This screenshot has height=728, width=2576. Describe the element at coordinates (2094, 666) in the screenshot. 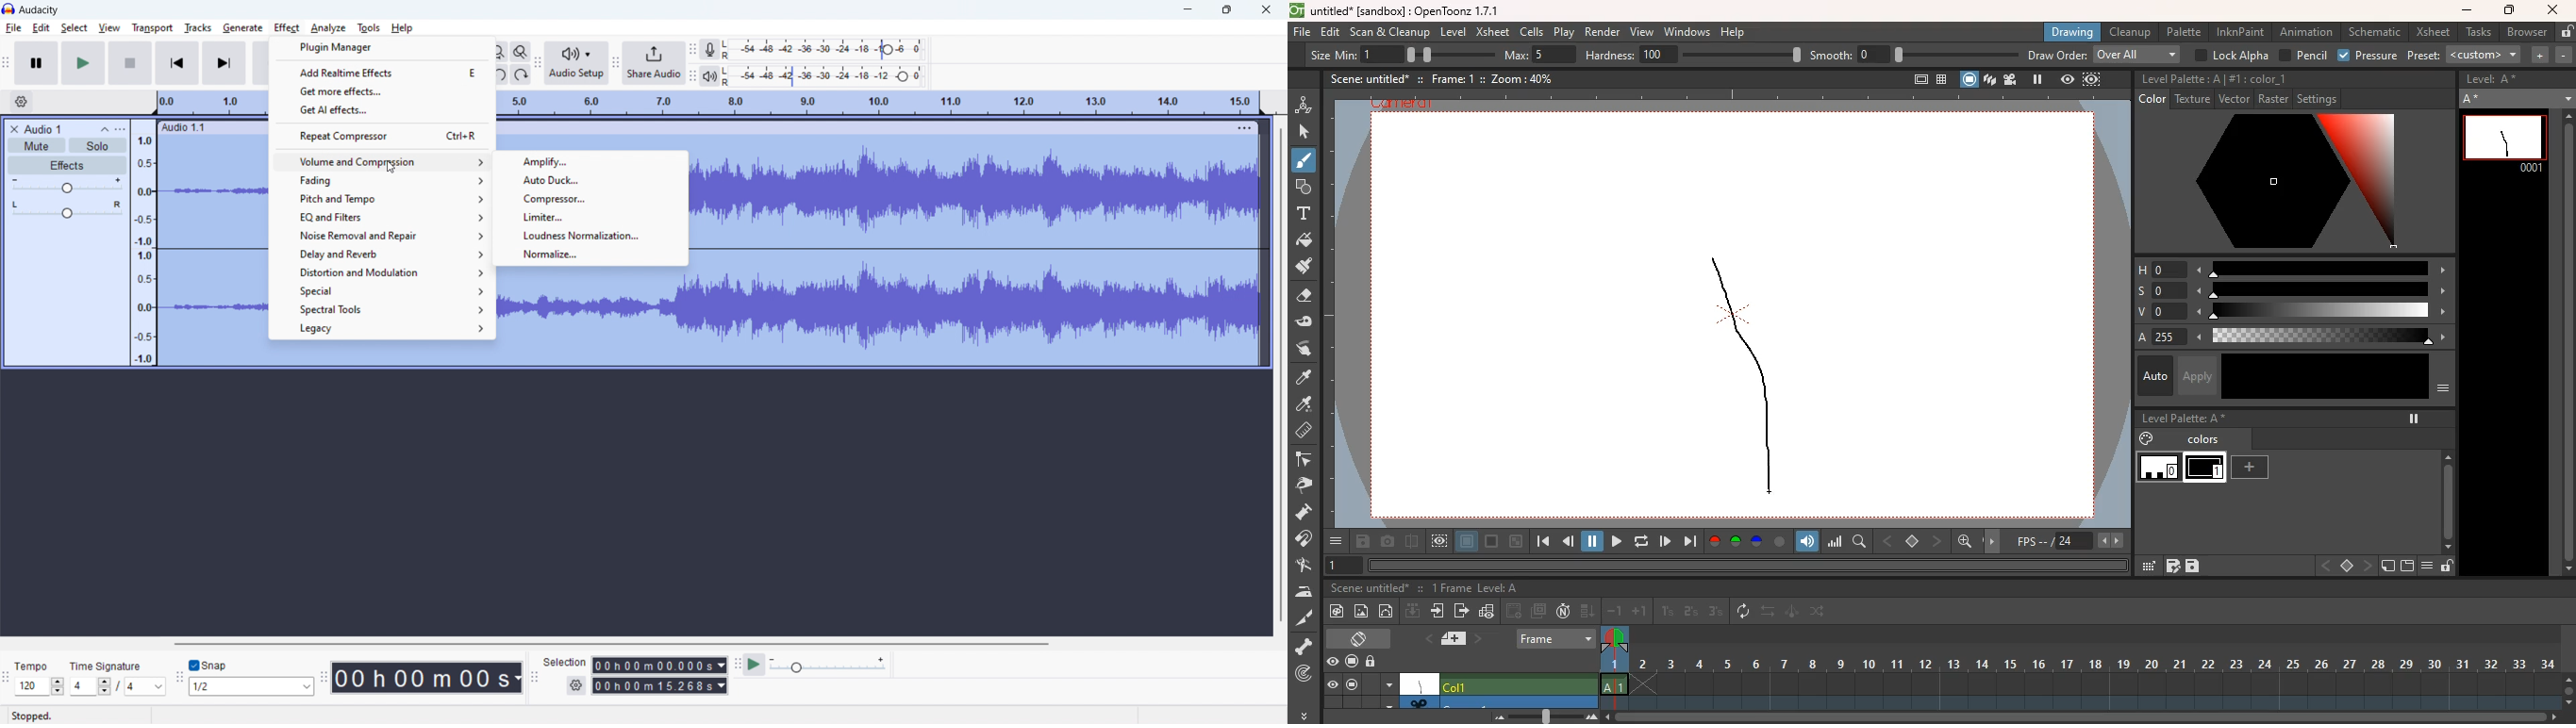

I see `frames` at that location.